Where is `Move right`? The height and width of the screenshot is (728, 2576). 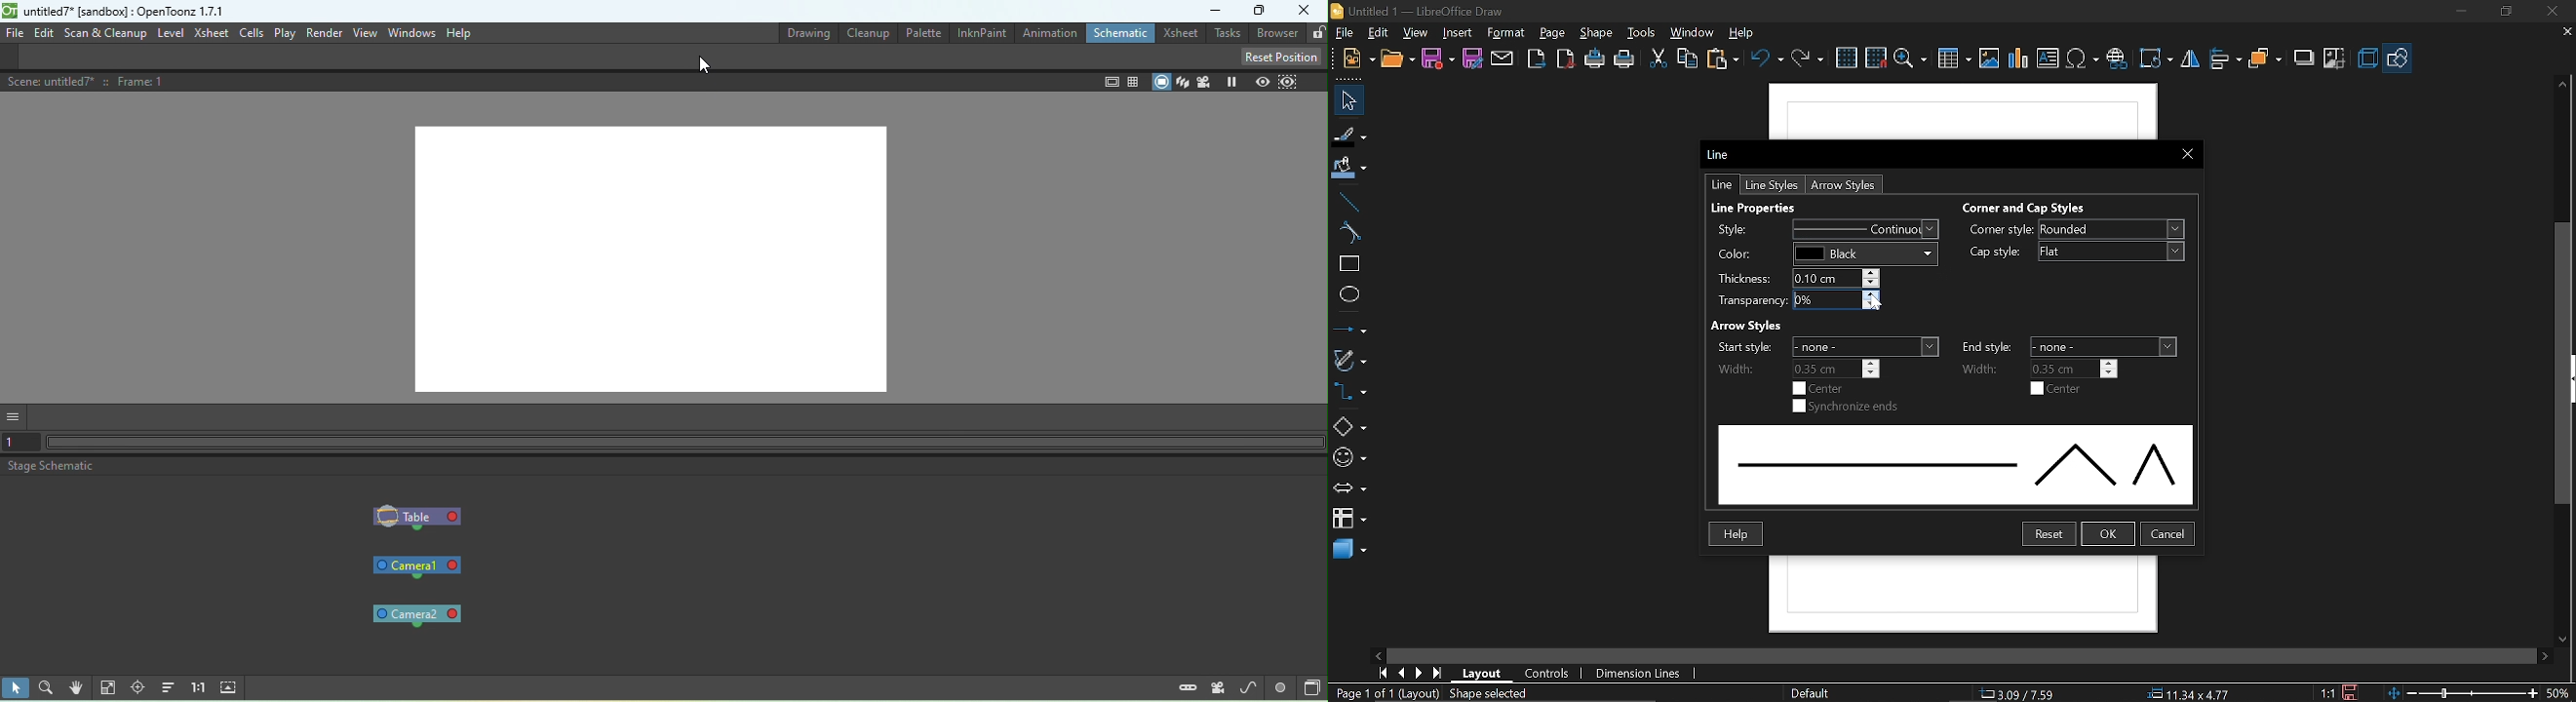
Move right is located at coordinates (2544, 656).